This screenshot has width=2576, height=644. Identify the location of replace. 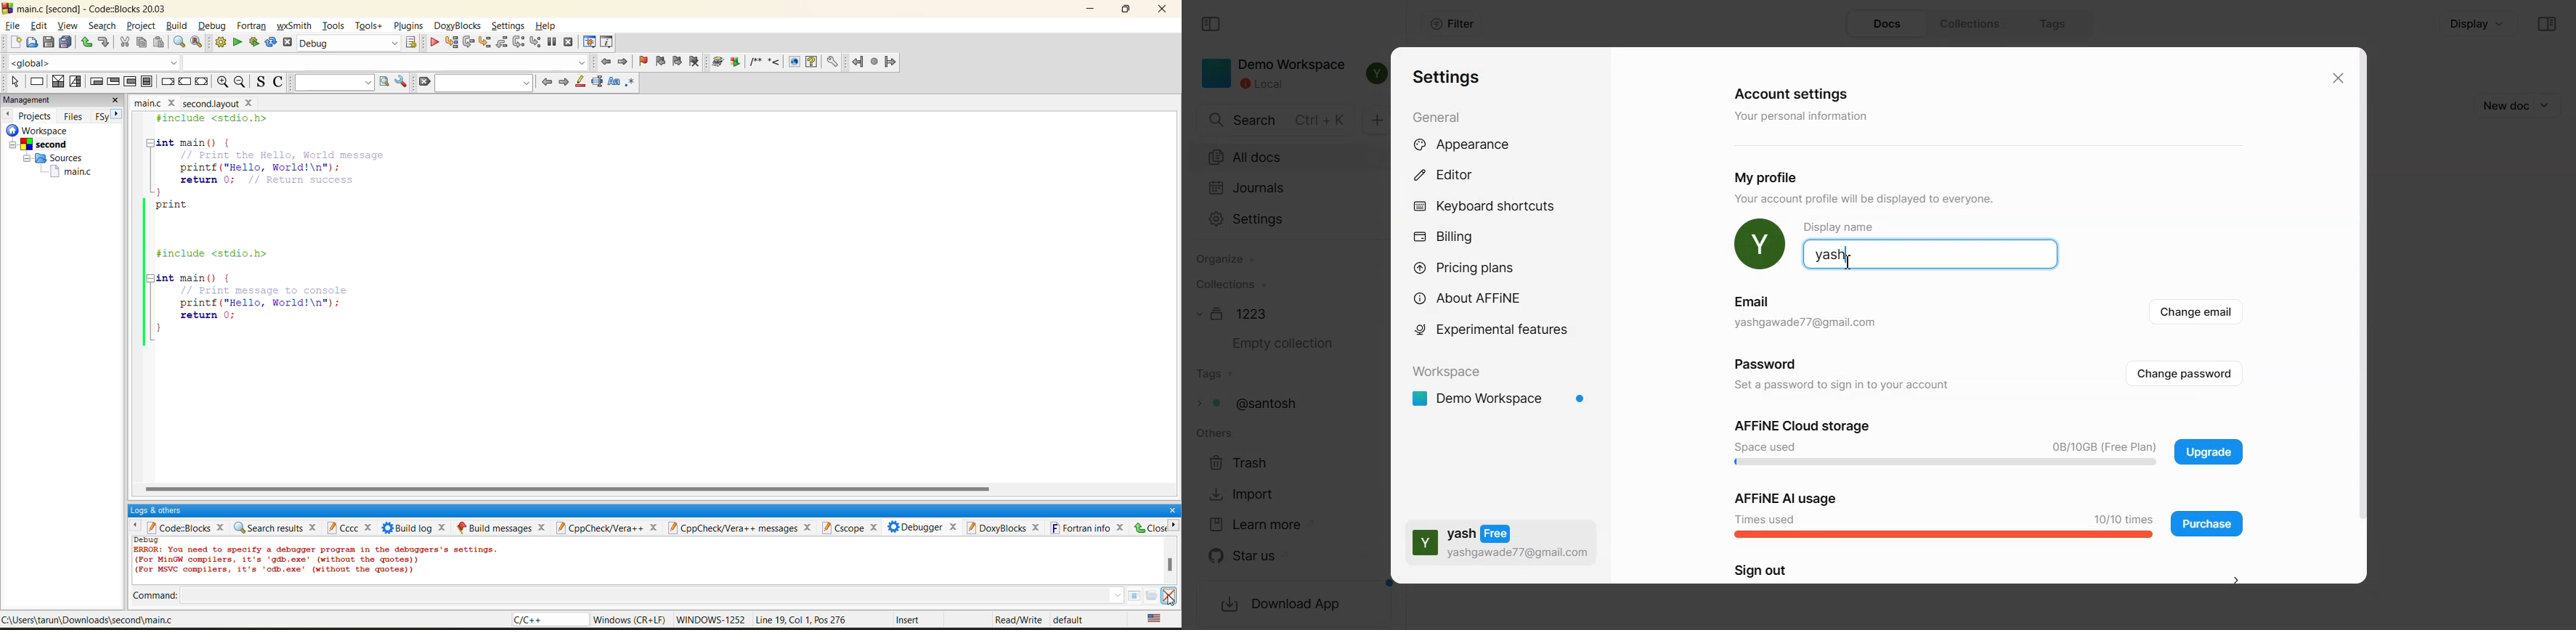
(196, 43).